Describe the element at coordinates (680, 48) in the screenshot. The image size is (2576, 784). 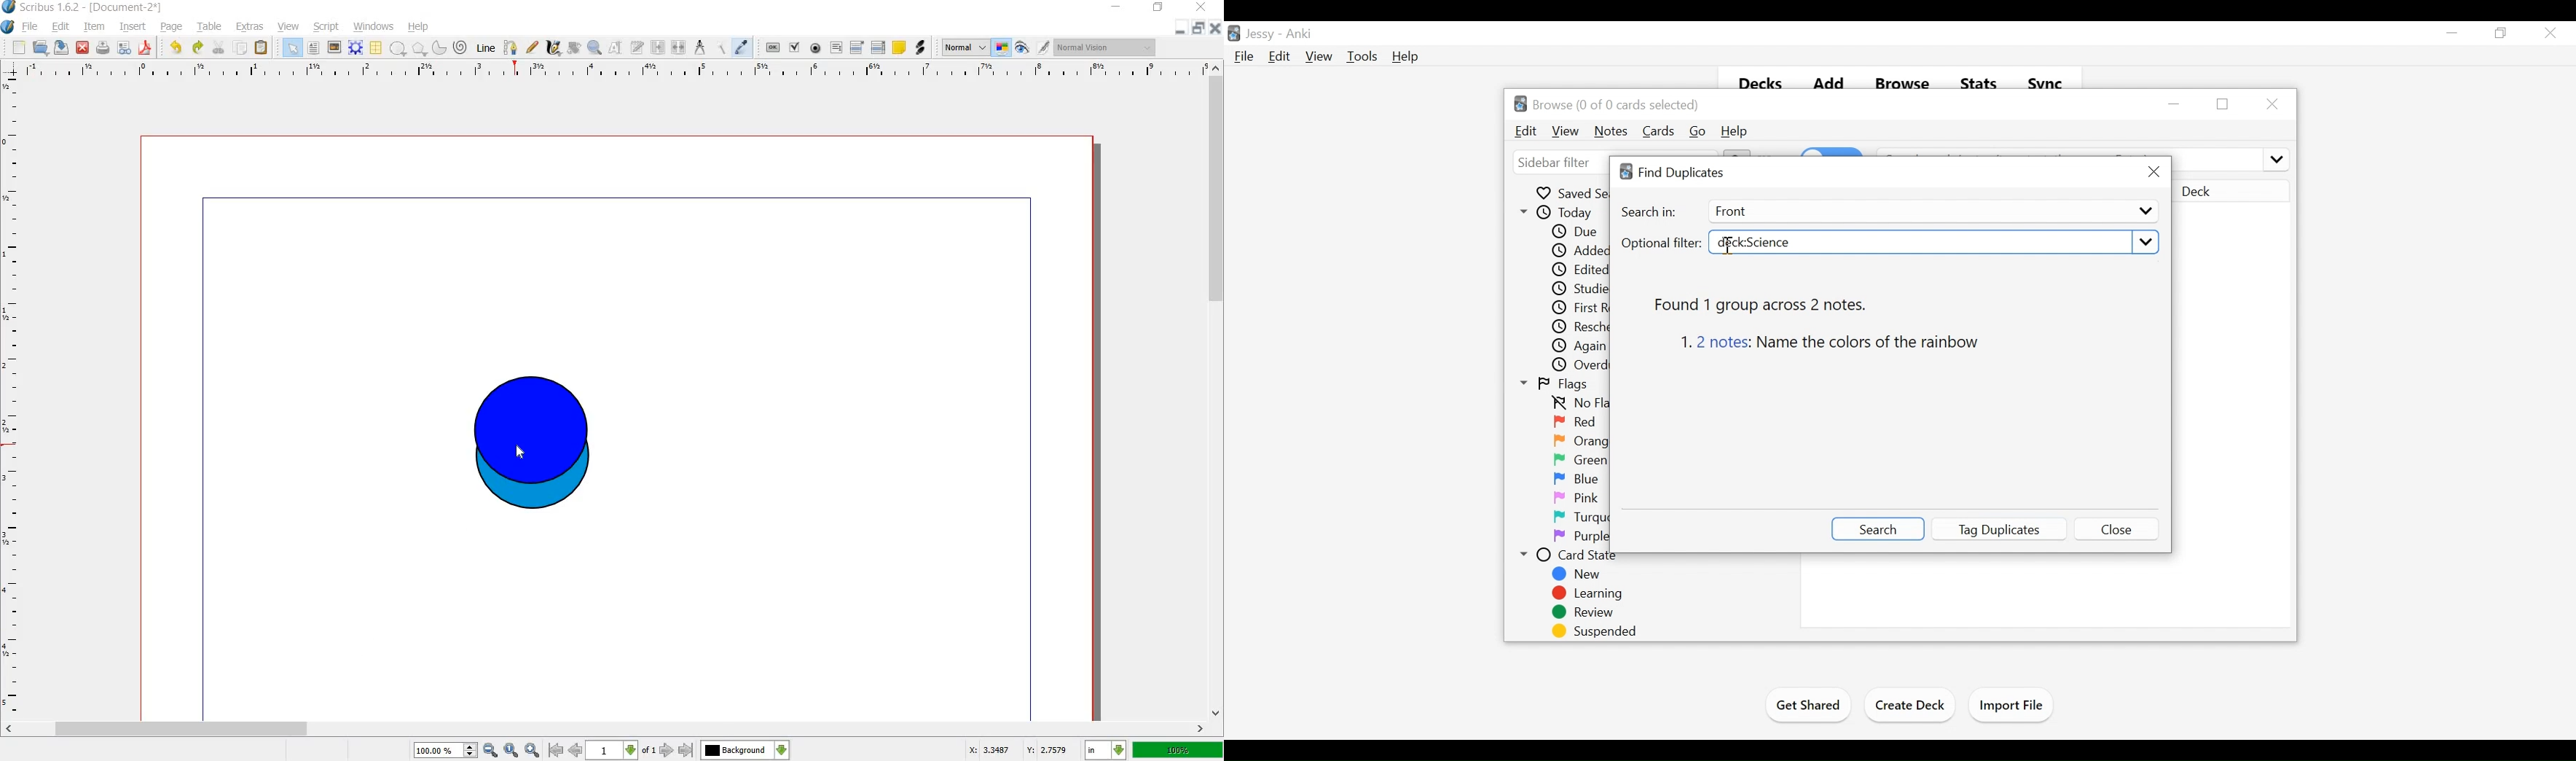
I see `unlink text frames` at that location.